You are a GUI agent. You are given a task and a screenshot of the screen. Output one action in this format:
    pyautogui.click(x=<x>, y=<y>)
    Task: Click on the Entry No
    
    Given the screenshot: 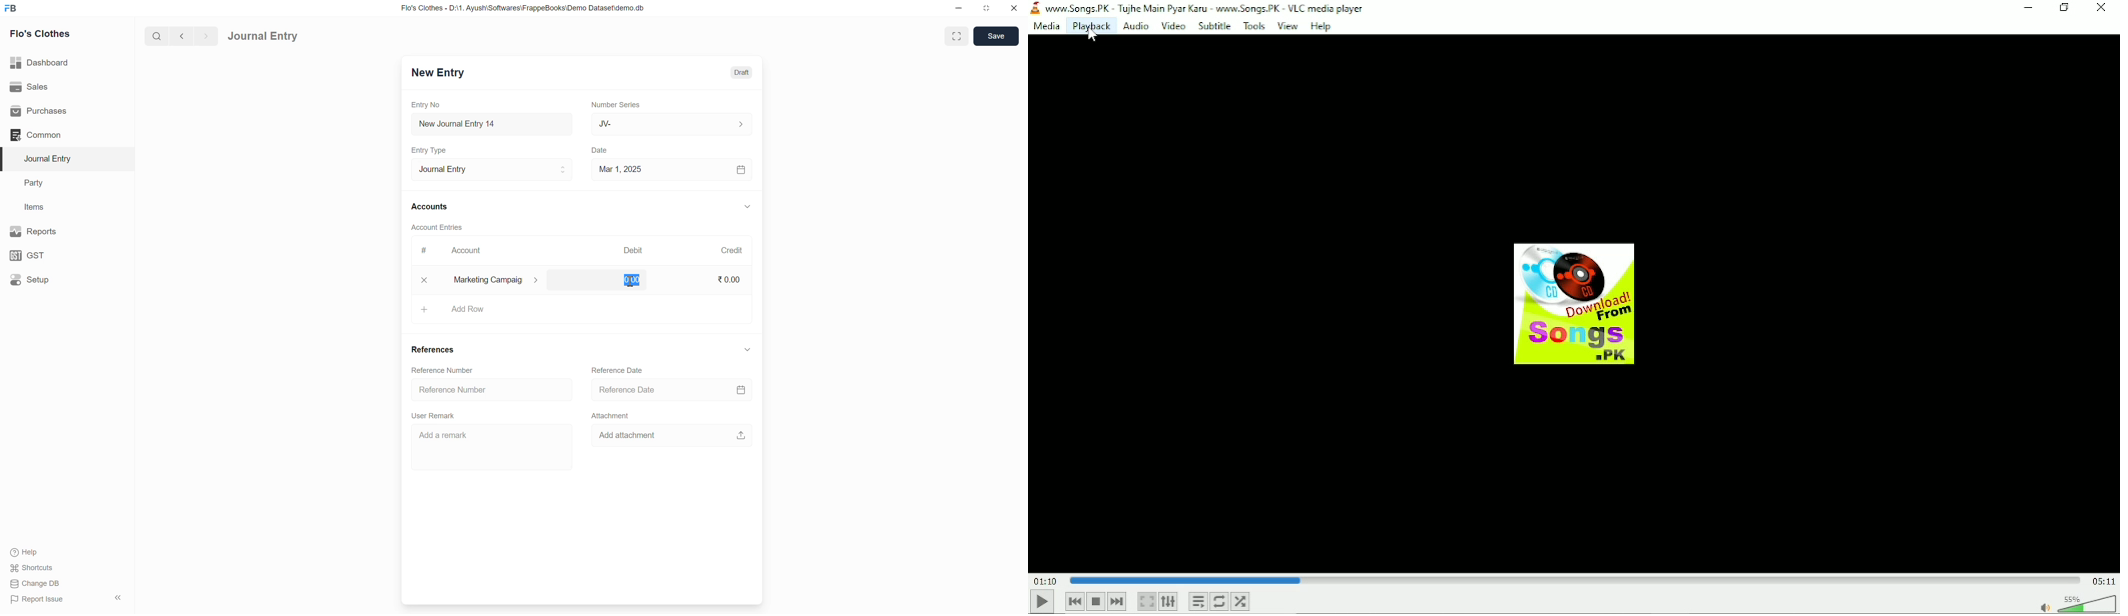 What is the action you would take?
    pyautogui.click(x=428, y=105)
    